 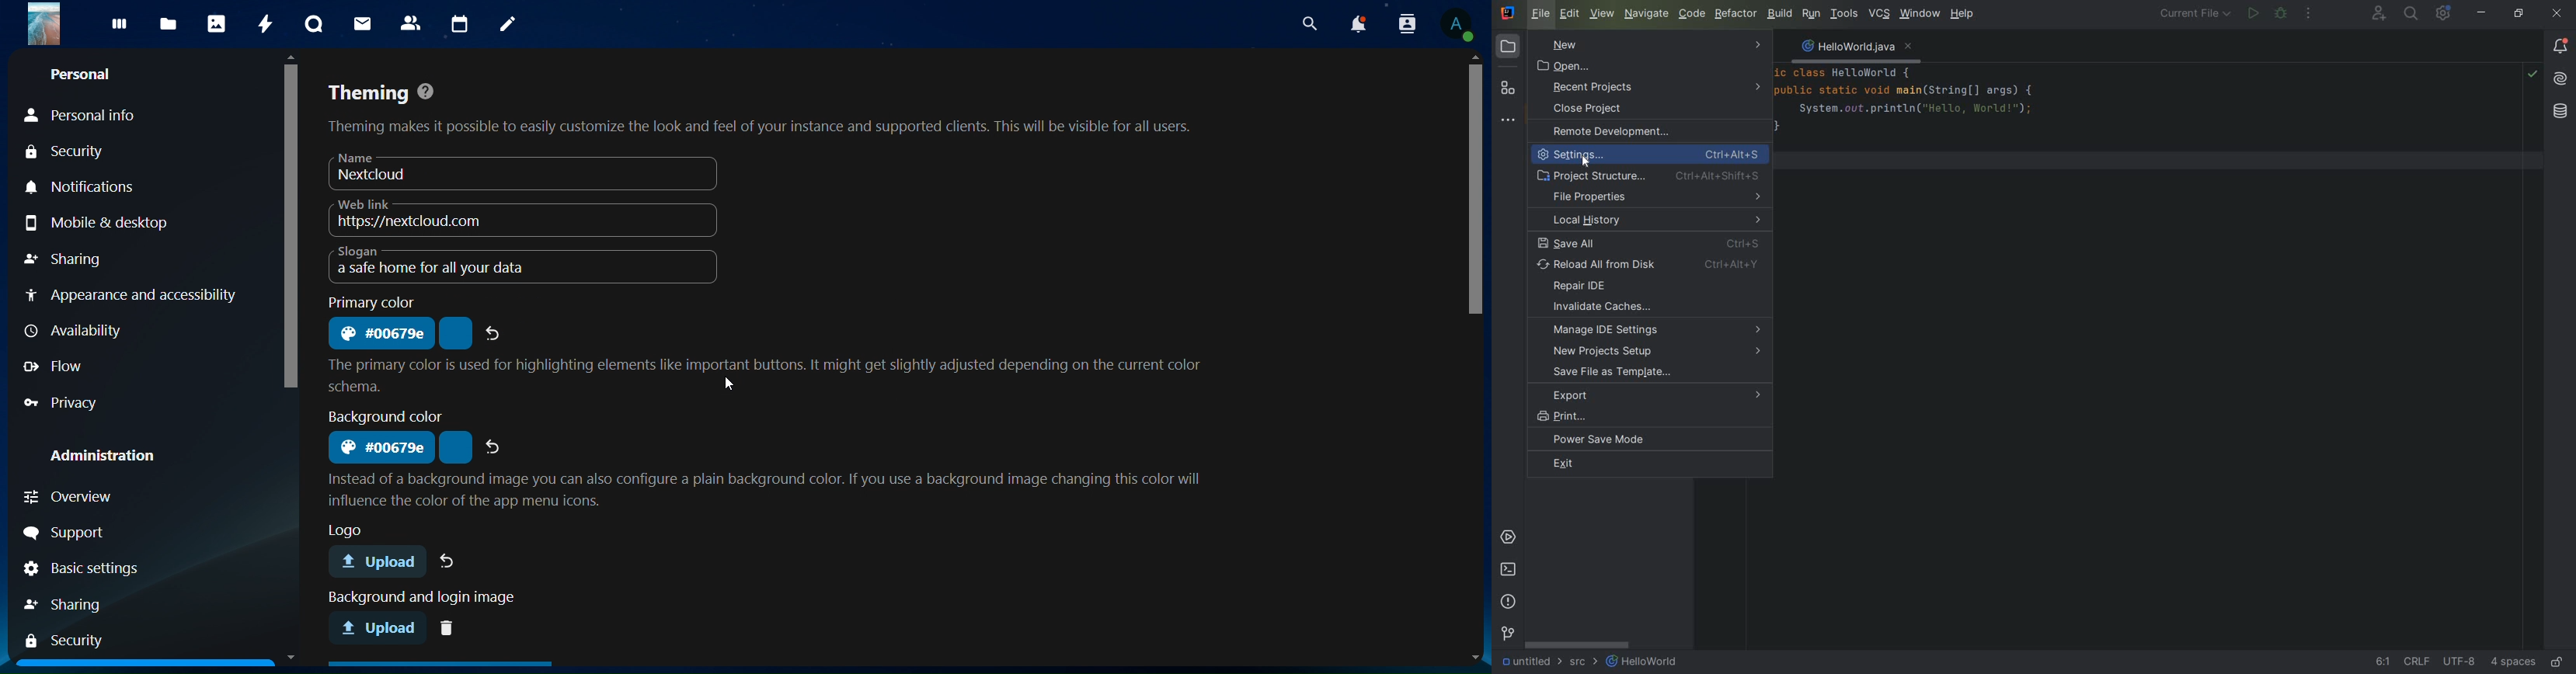 I want to click on This Java code defines a class named HelloWorld with a main method that prints the string "Hello,World!", so click(x=2115, y=127).